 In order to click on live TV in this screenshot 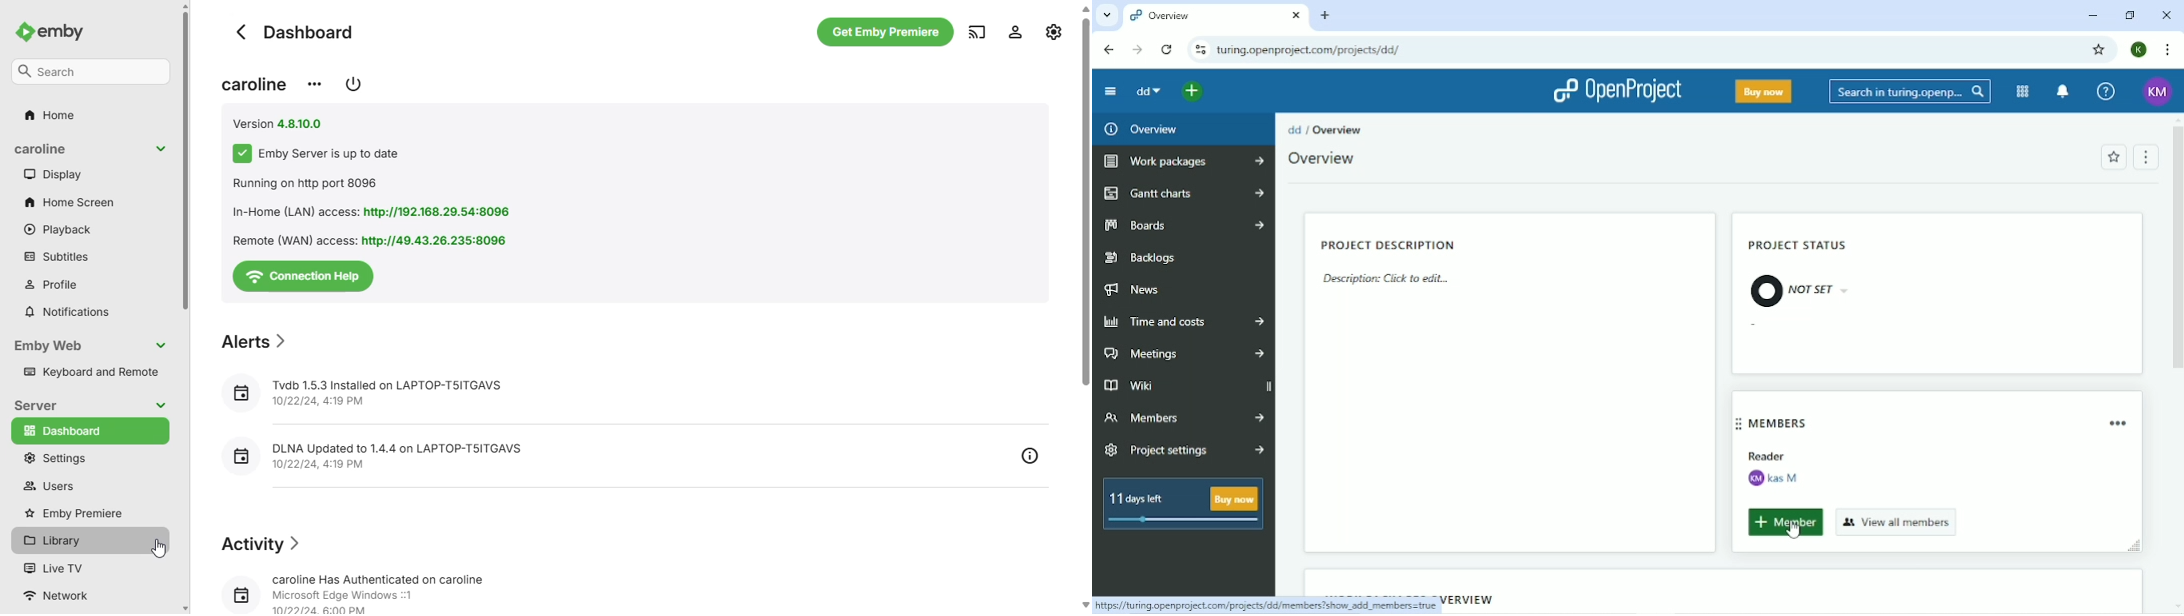, I will do `click(51, 568)`.